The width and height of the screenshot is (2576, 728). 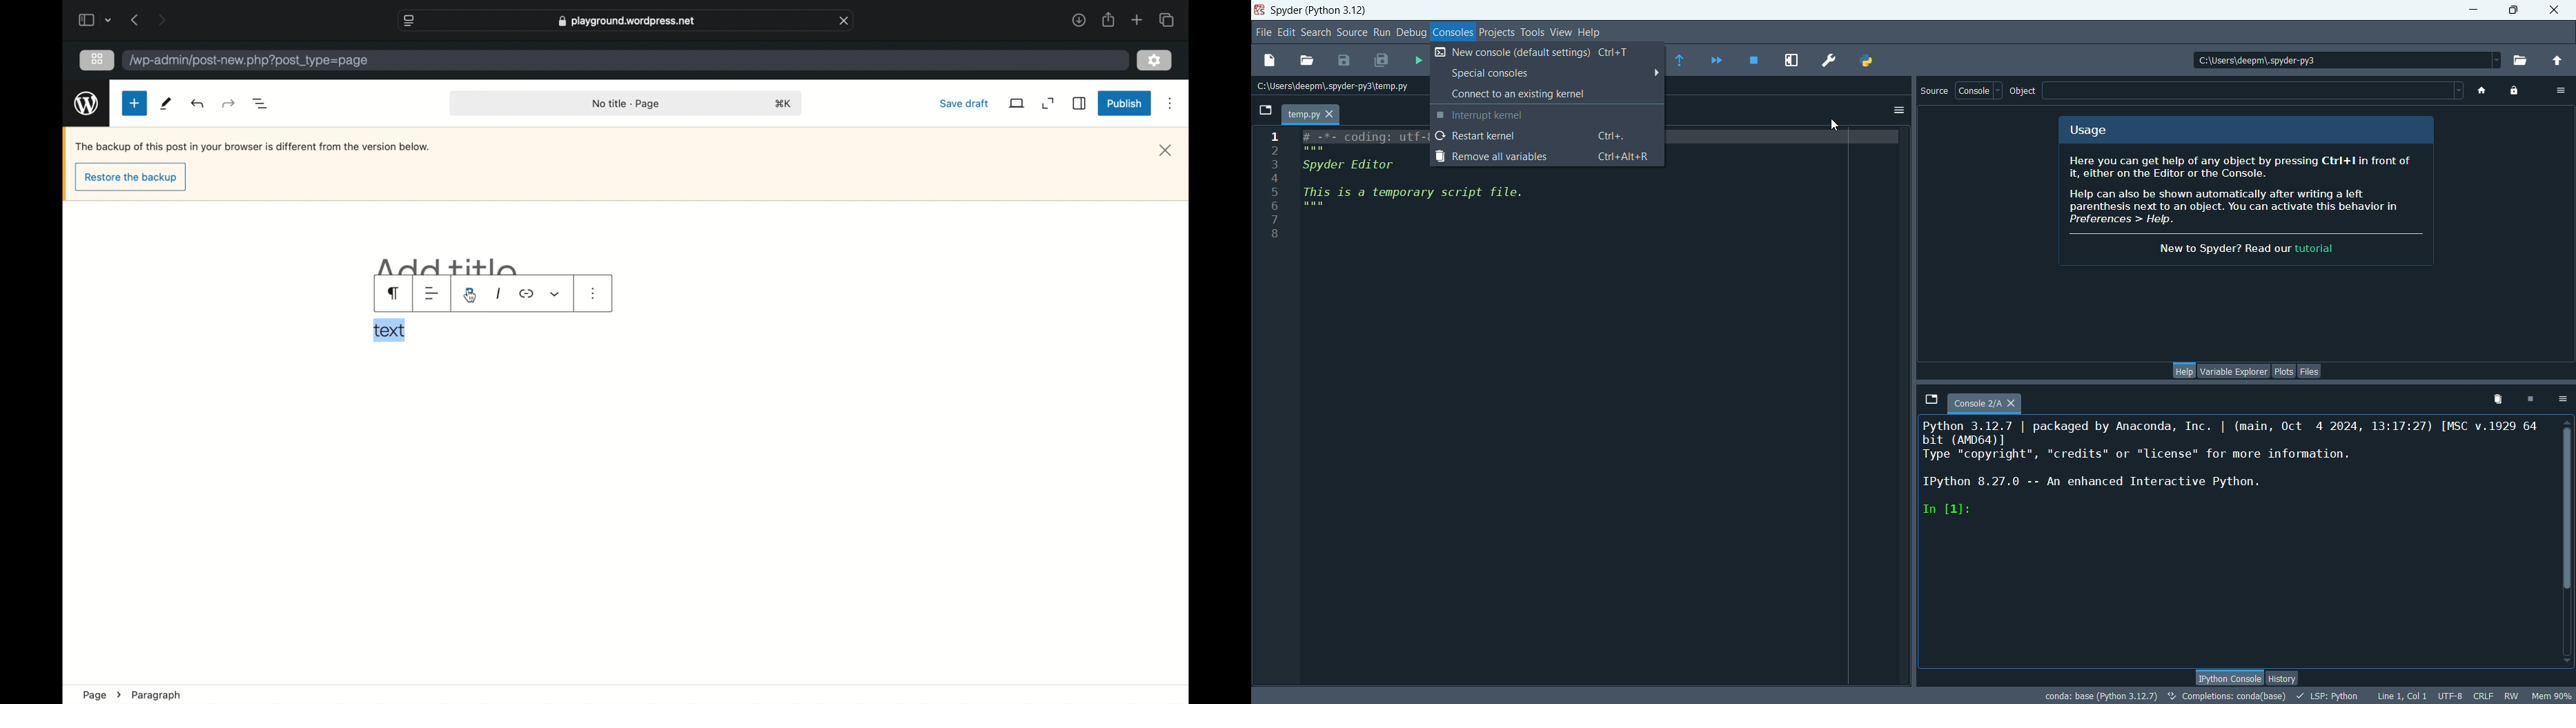 I want to click on save all files, so click(x=1382, y=60).